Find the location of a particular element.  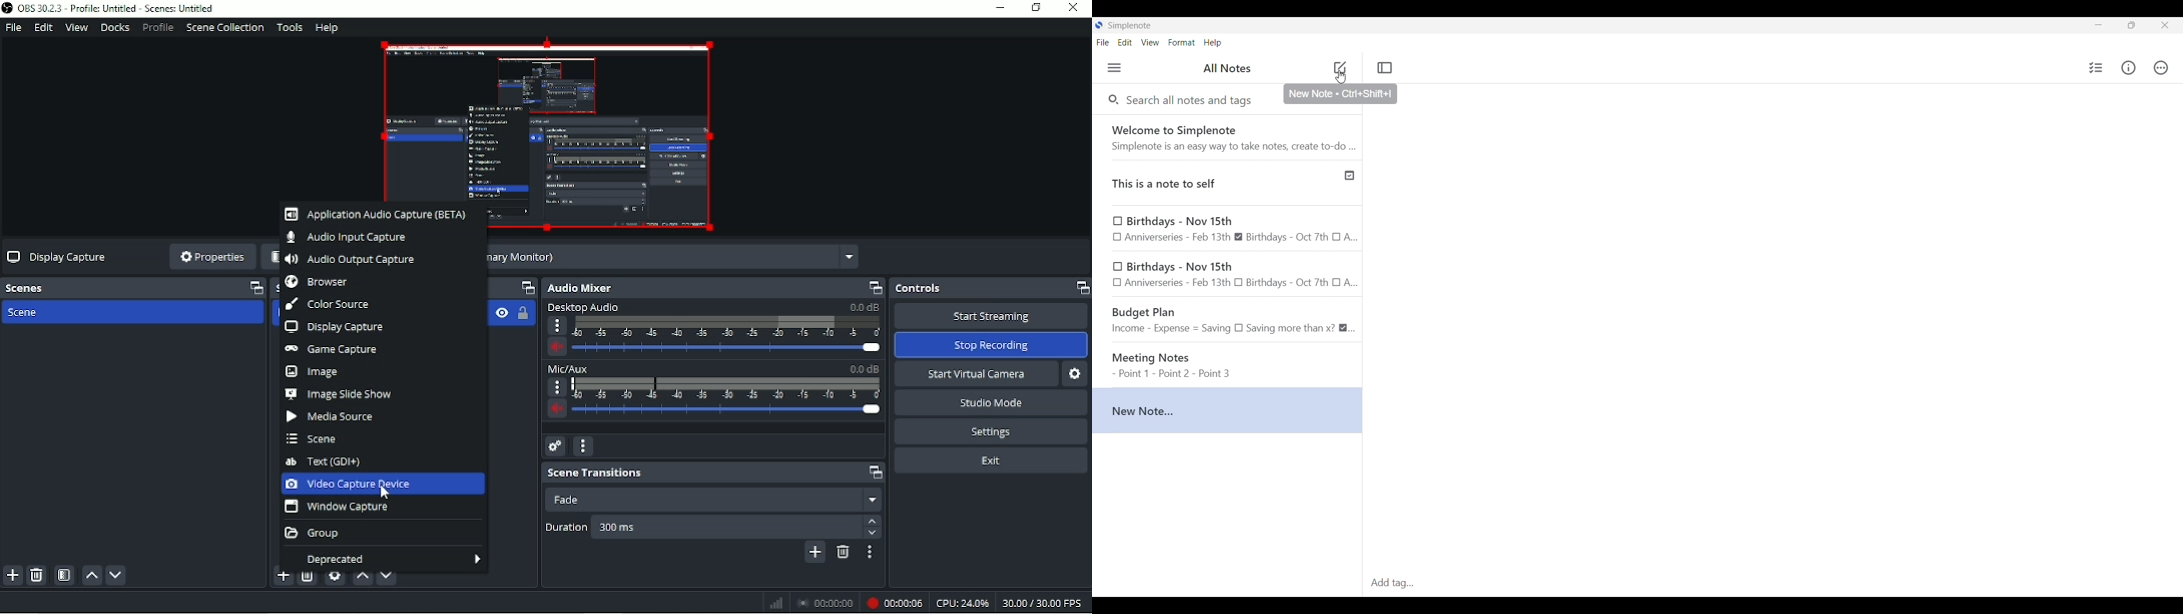

Image slide show is located at coordinates (342, 394).